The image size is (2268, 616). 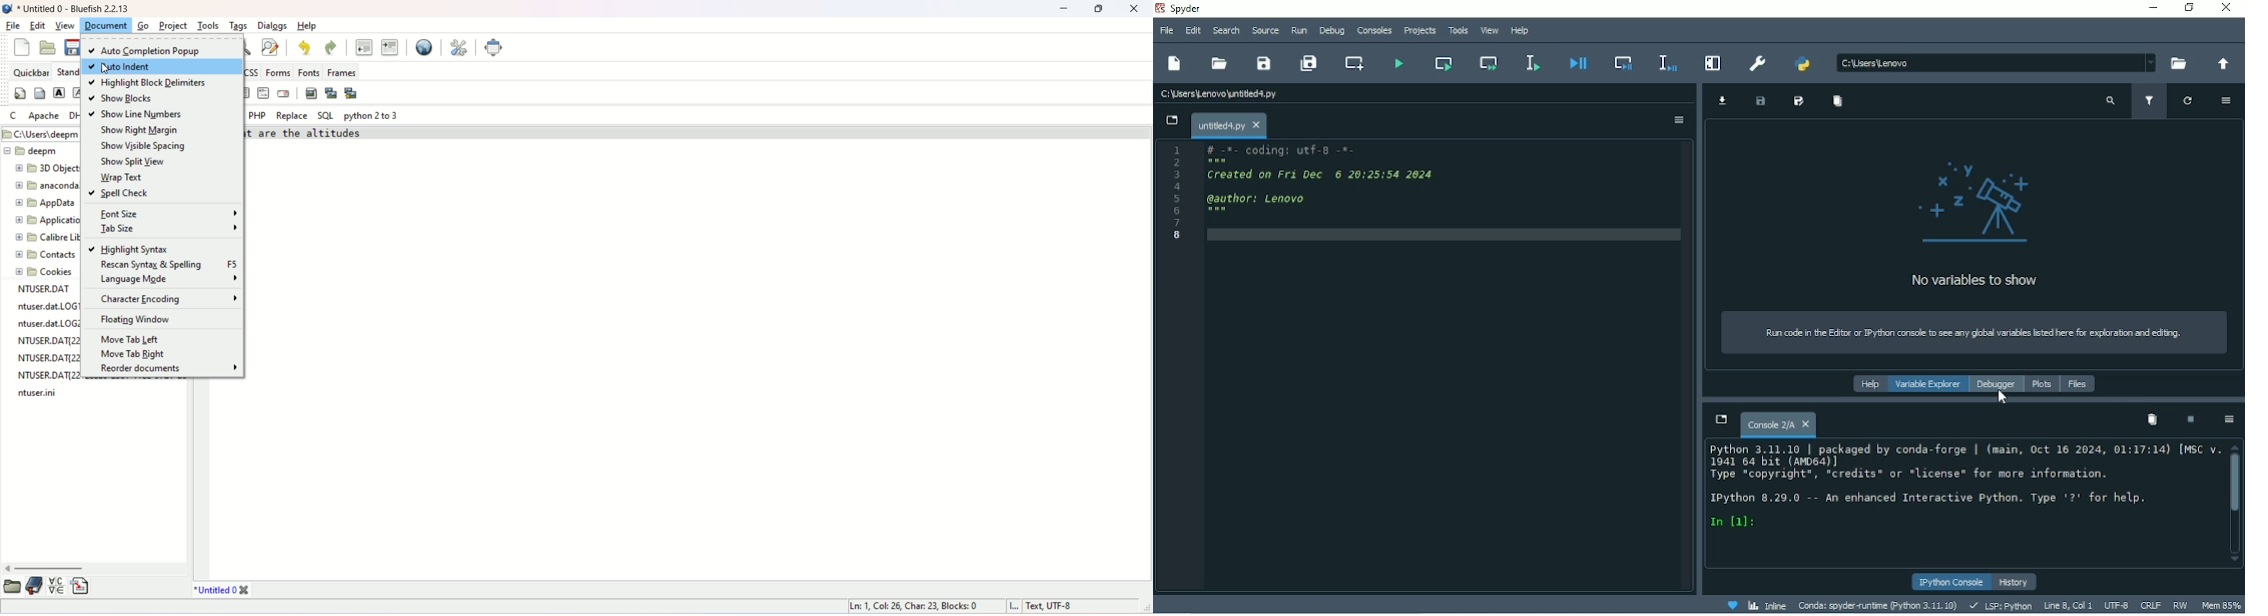 I want to click on location, so click(x=43, y=134).